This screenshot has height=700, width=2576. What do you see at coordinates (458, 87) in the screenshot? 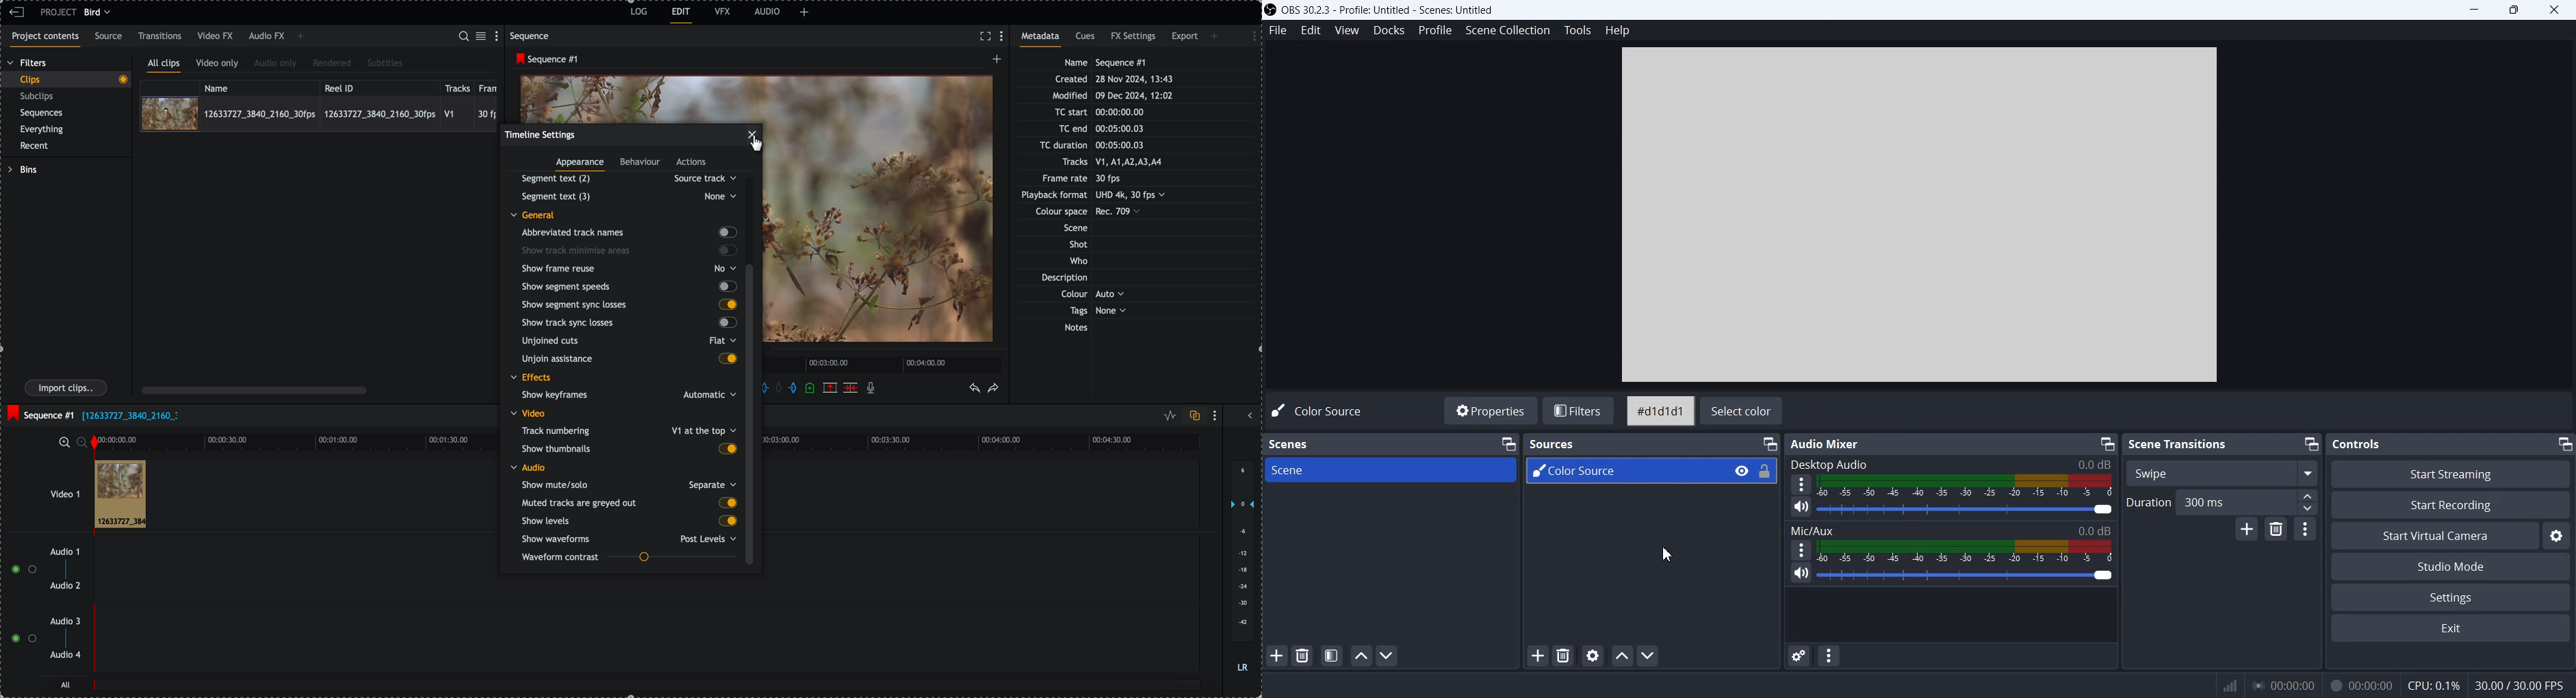
I see `tracks` at bounding box center [458, 87].